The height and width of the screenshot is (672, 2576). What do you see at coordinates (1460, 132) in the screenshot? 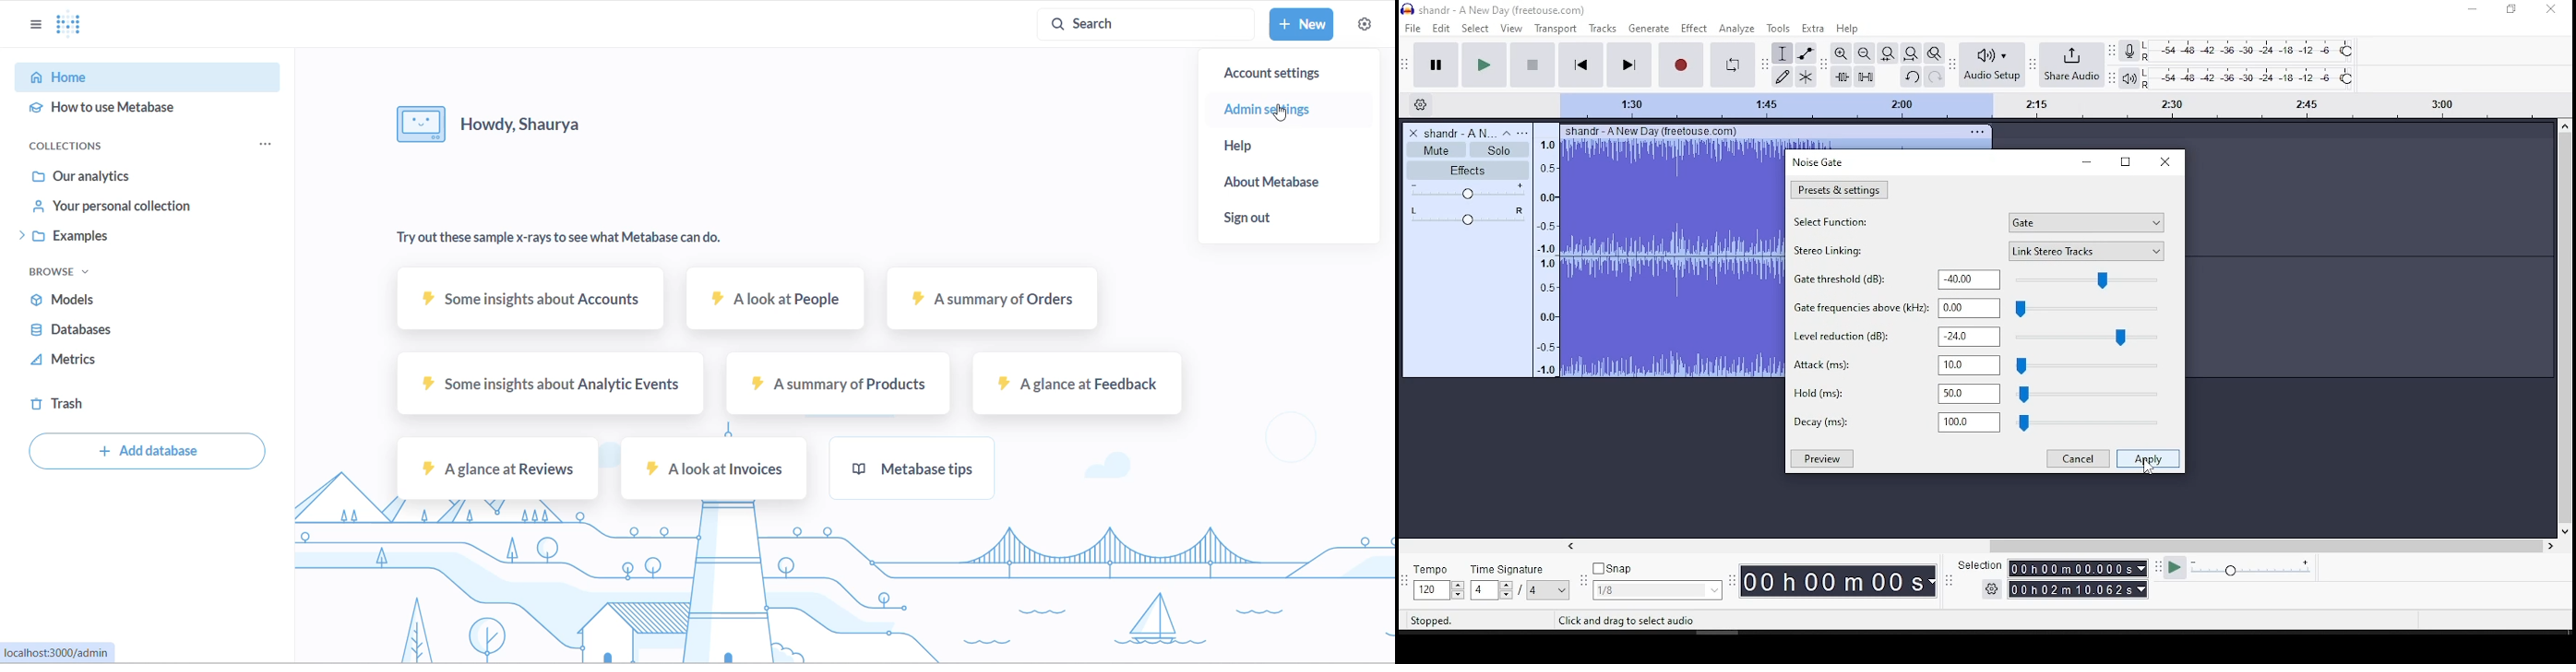
I see `audio name` at bounding box center [1460, 132].